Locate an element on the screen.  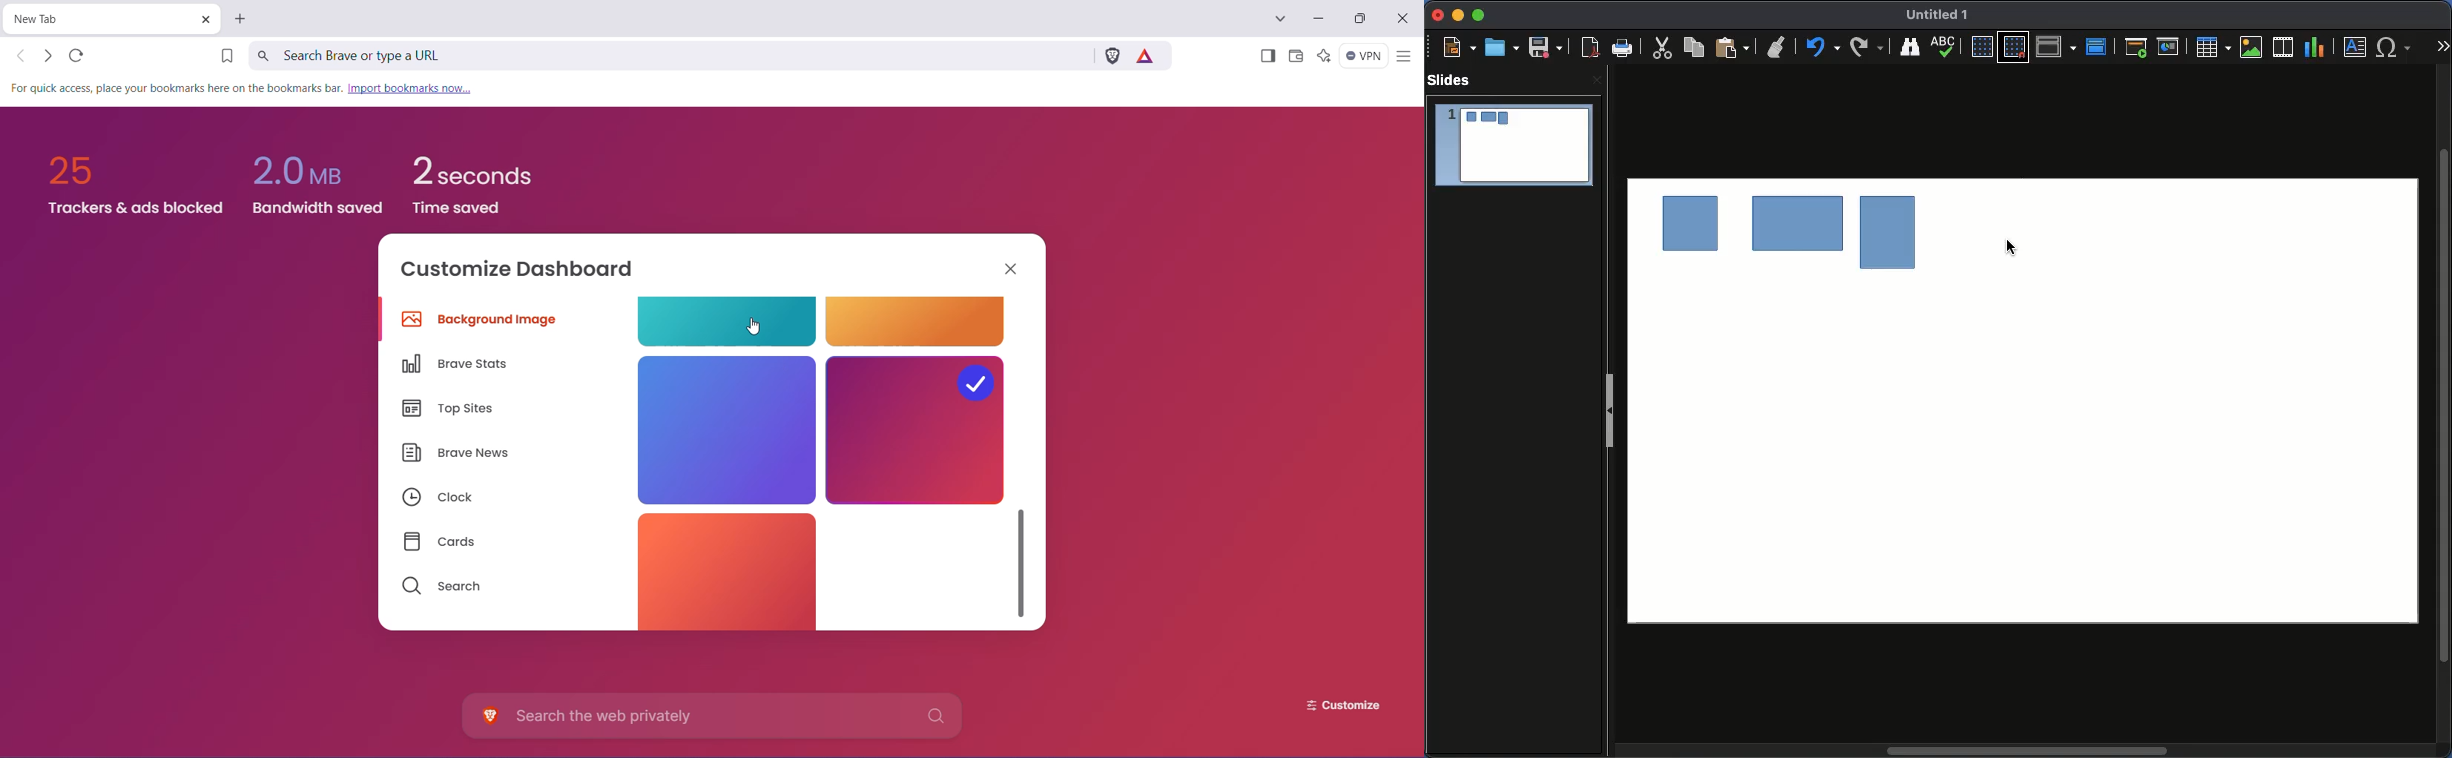
Vertical Scroll Bar is located at coordinates (1023, 558).